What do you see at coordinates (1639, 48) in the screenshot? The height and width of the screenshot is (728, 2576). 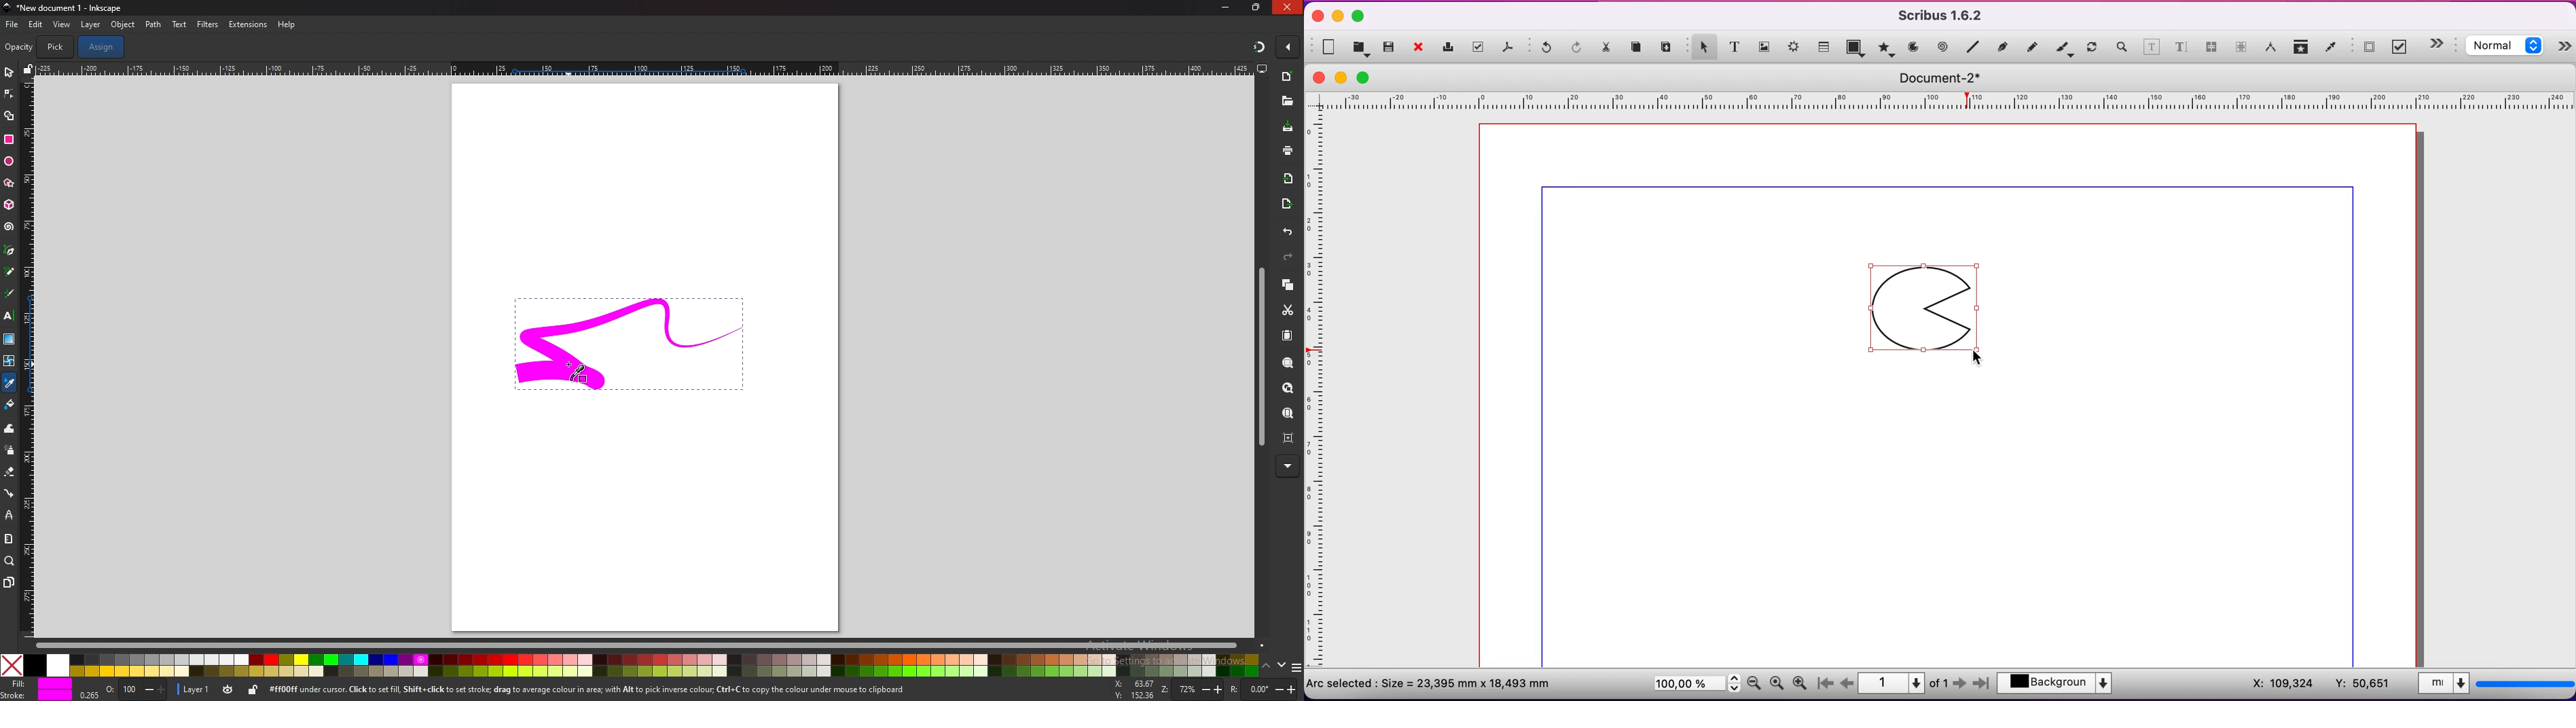 I see `copy` at bounding box center [1639, 48].